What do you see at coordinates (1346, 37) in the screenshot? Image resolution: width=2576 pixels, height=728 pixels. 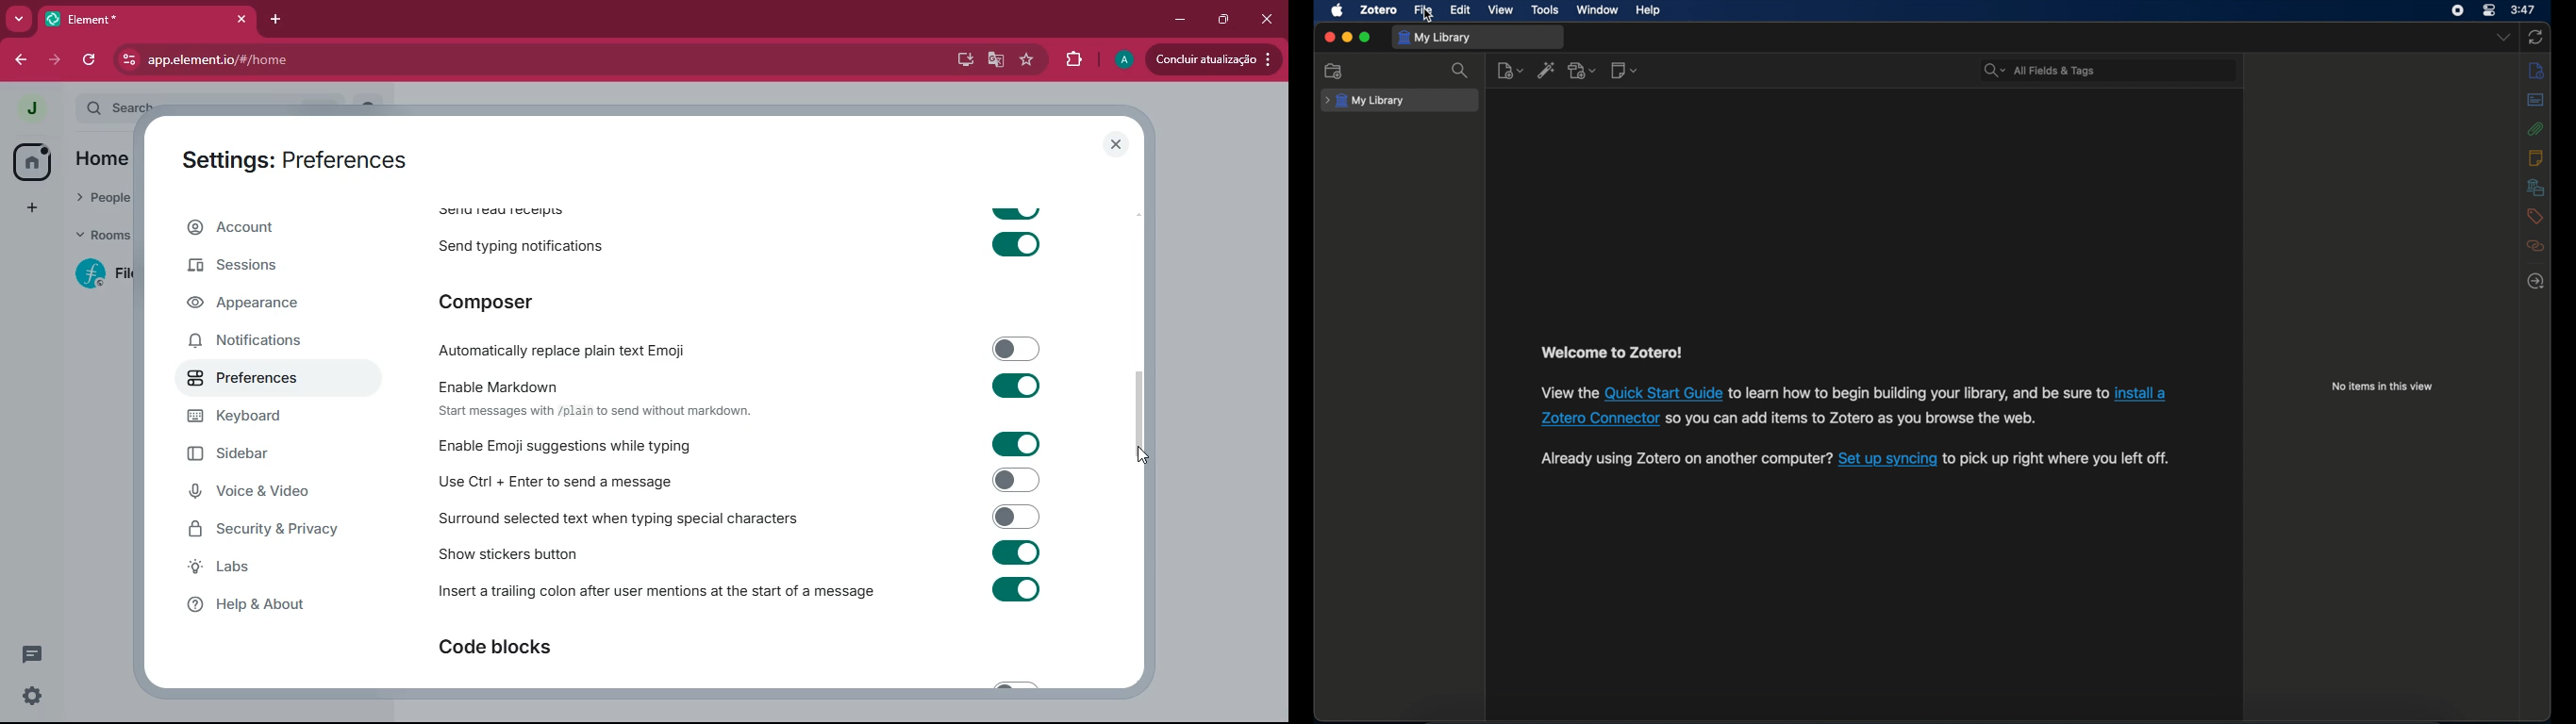 I see `minimize` at bounding box center [1346, 37].